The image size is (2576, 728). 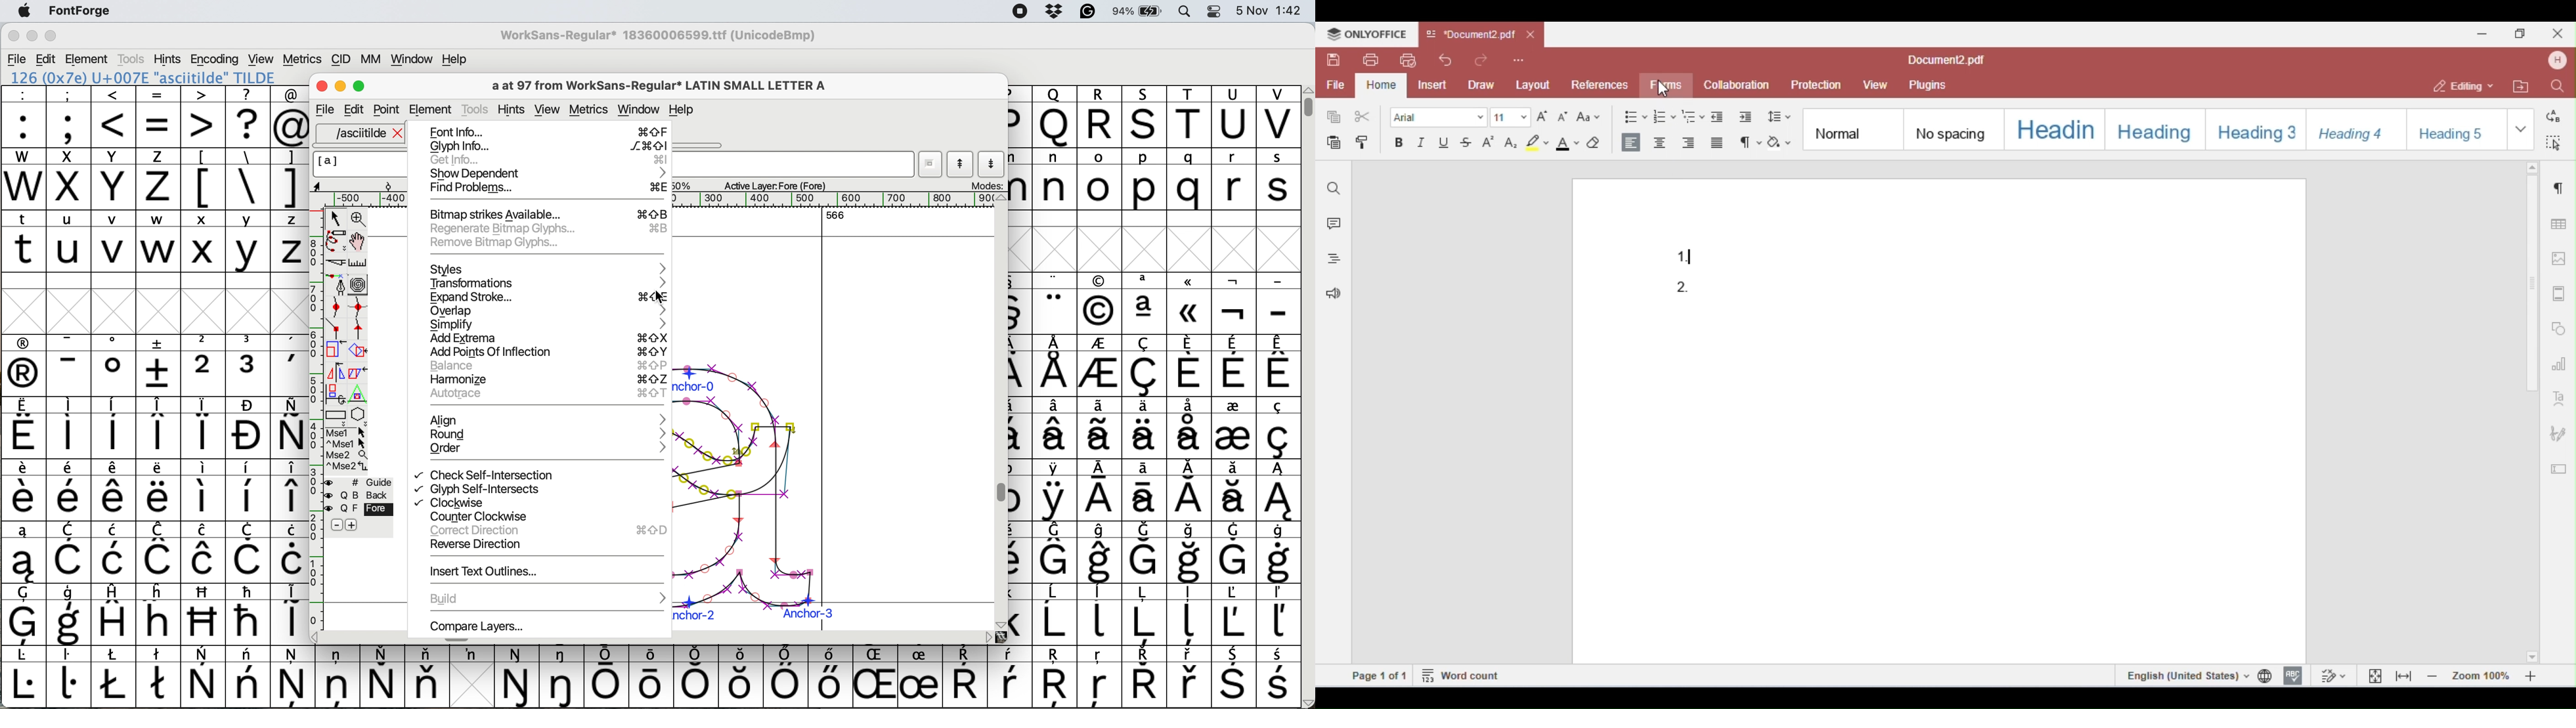 I want to click on p, so click(x=1145, y=181).